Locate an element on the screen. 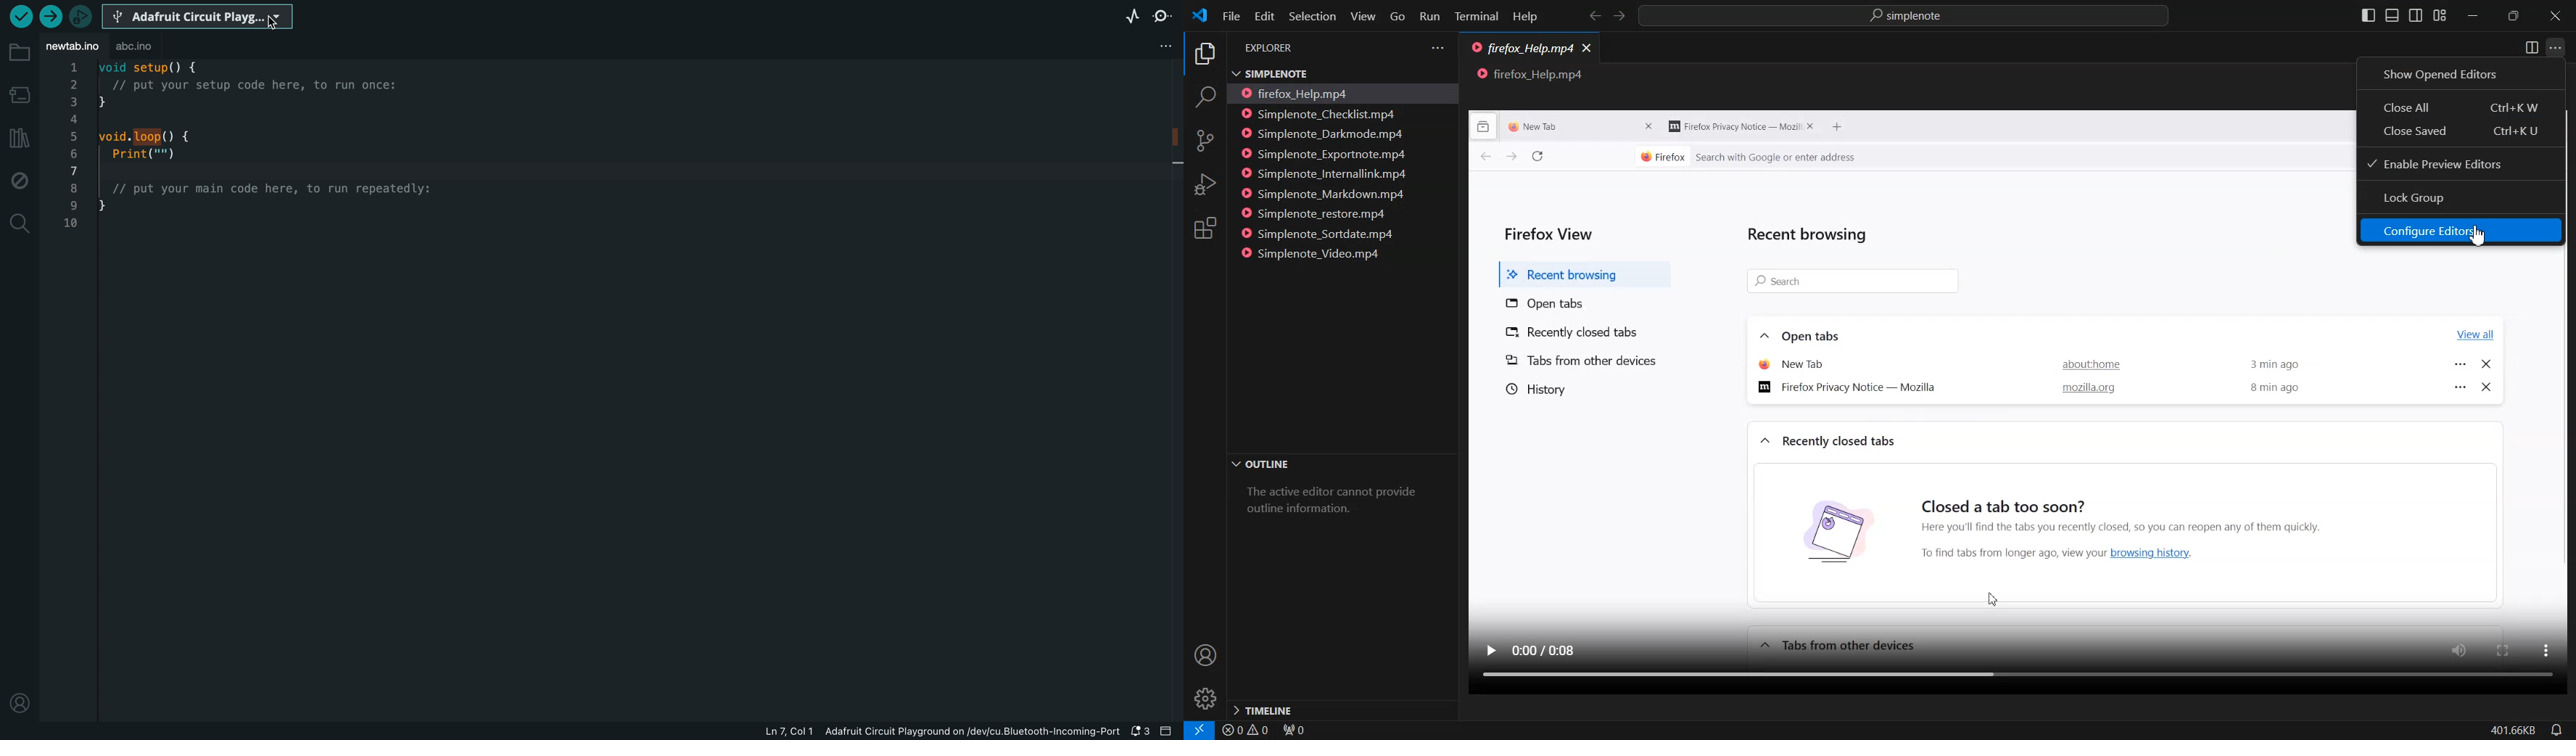  history is located at coordinates (1534, 389).